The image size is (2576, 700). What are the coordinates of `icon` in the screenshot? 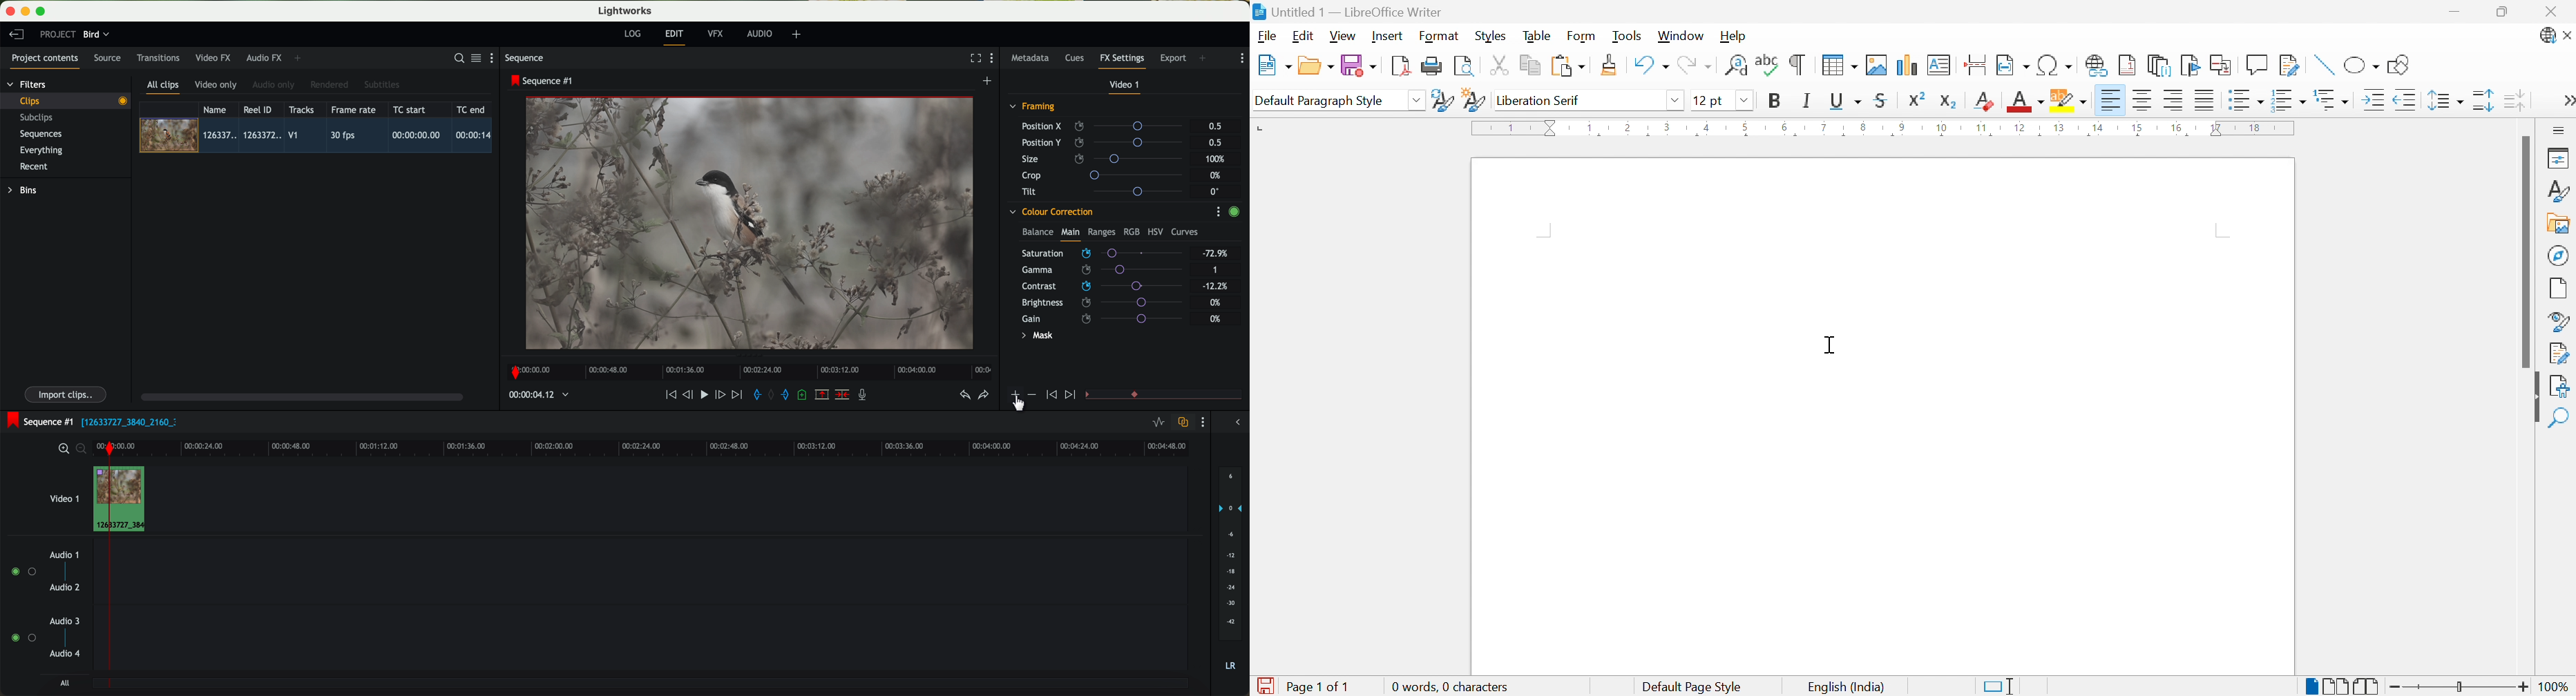 It's located at (1015, 396).